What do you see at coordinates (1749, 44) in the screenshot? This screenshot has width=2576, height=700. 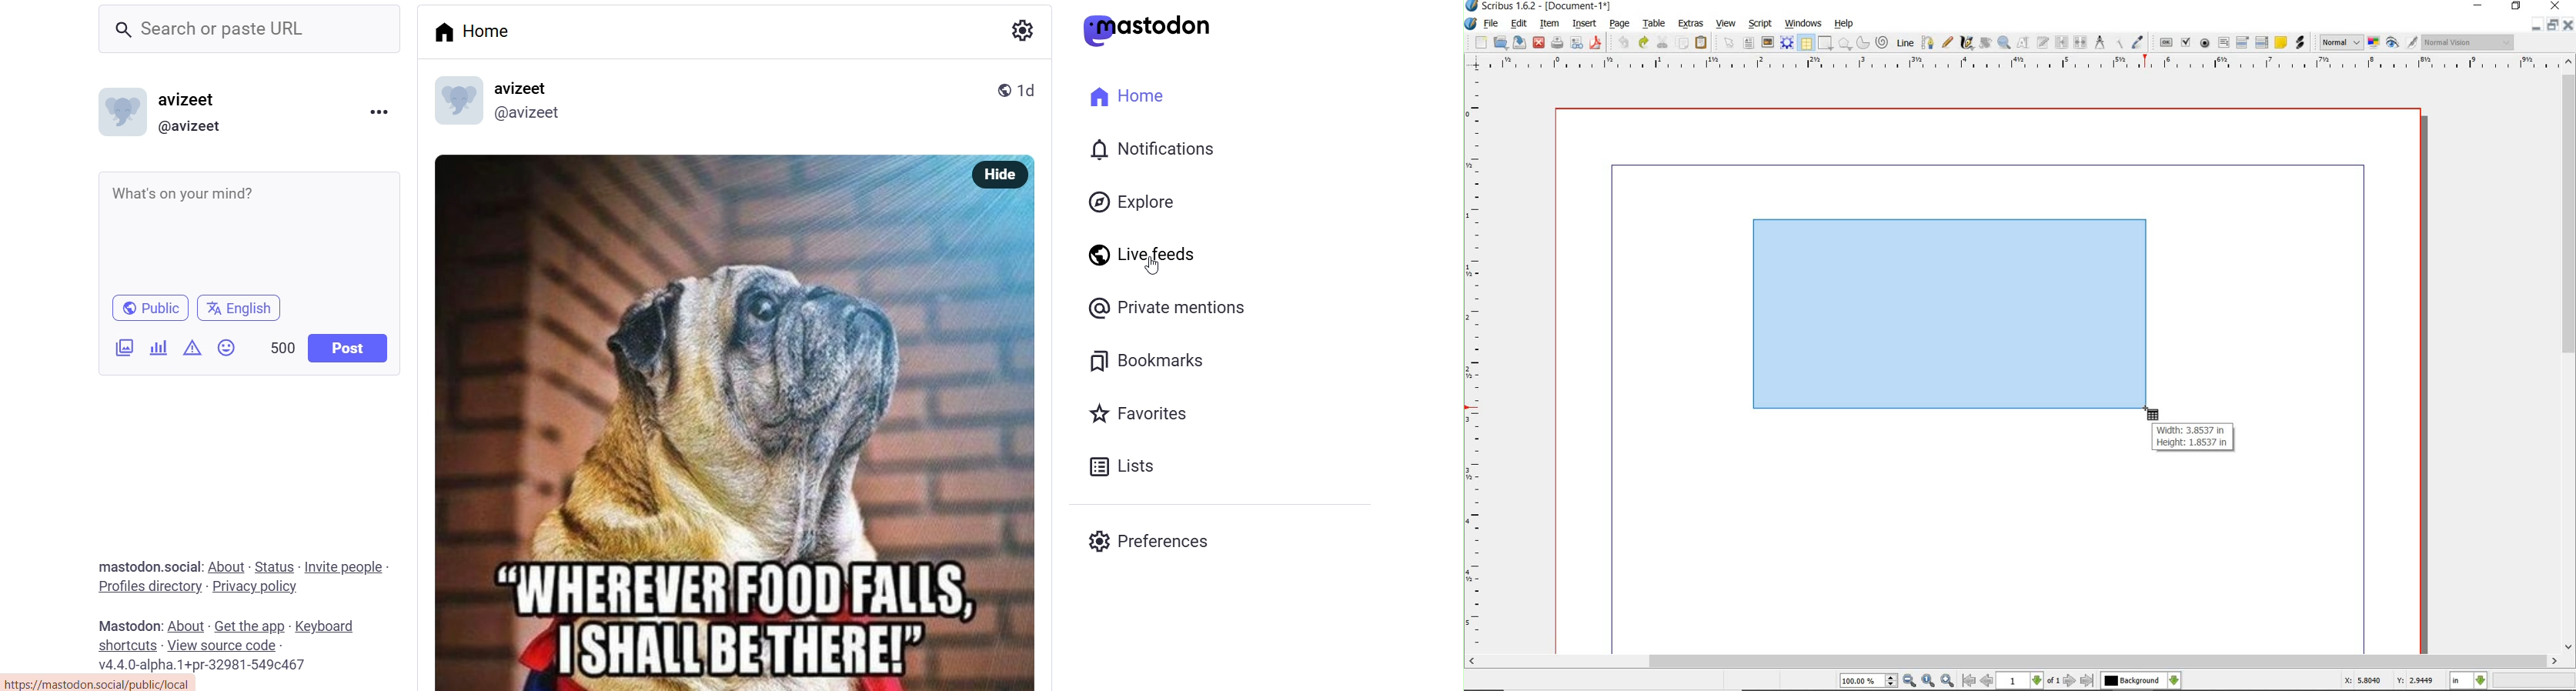 I see `text frame` at bounding box center [1749, 44].